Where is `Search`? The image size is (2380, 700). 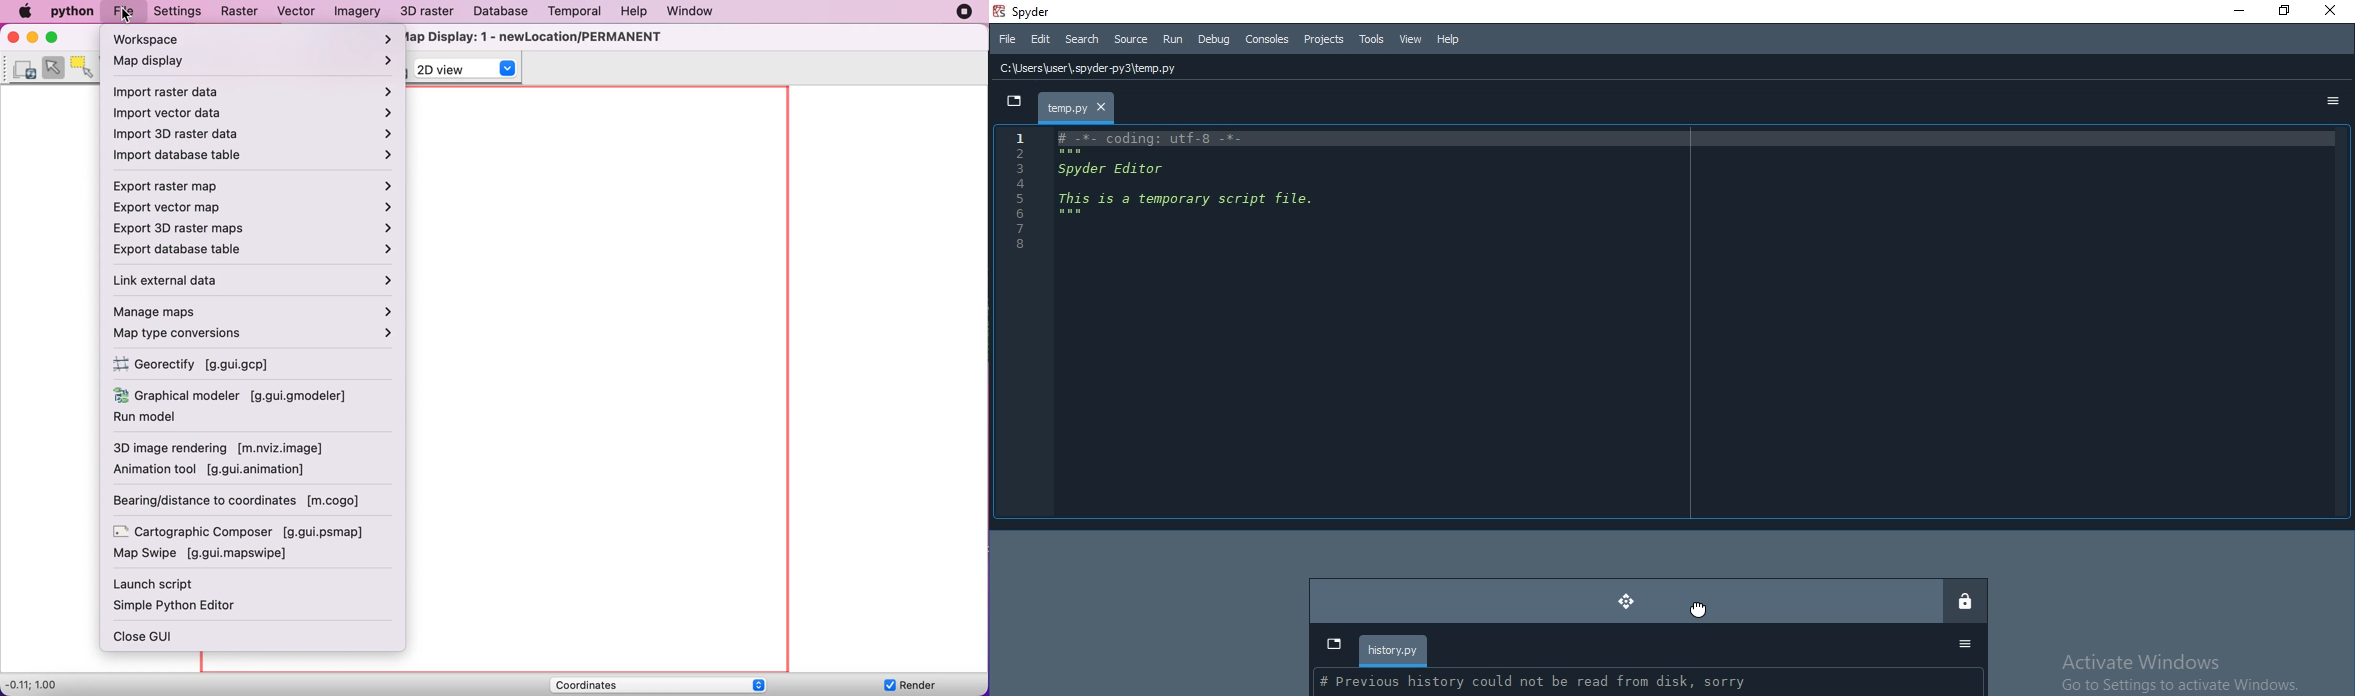 Search is located at coordinates (1084, 39).